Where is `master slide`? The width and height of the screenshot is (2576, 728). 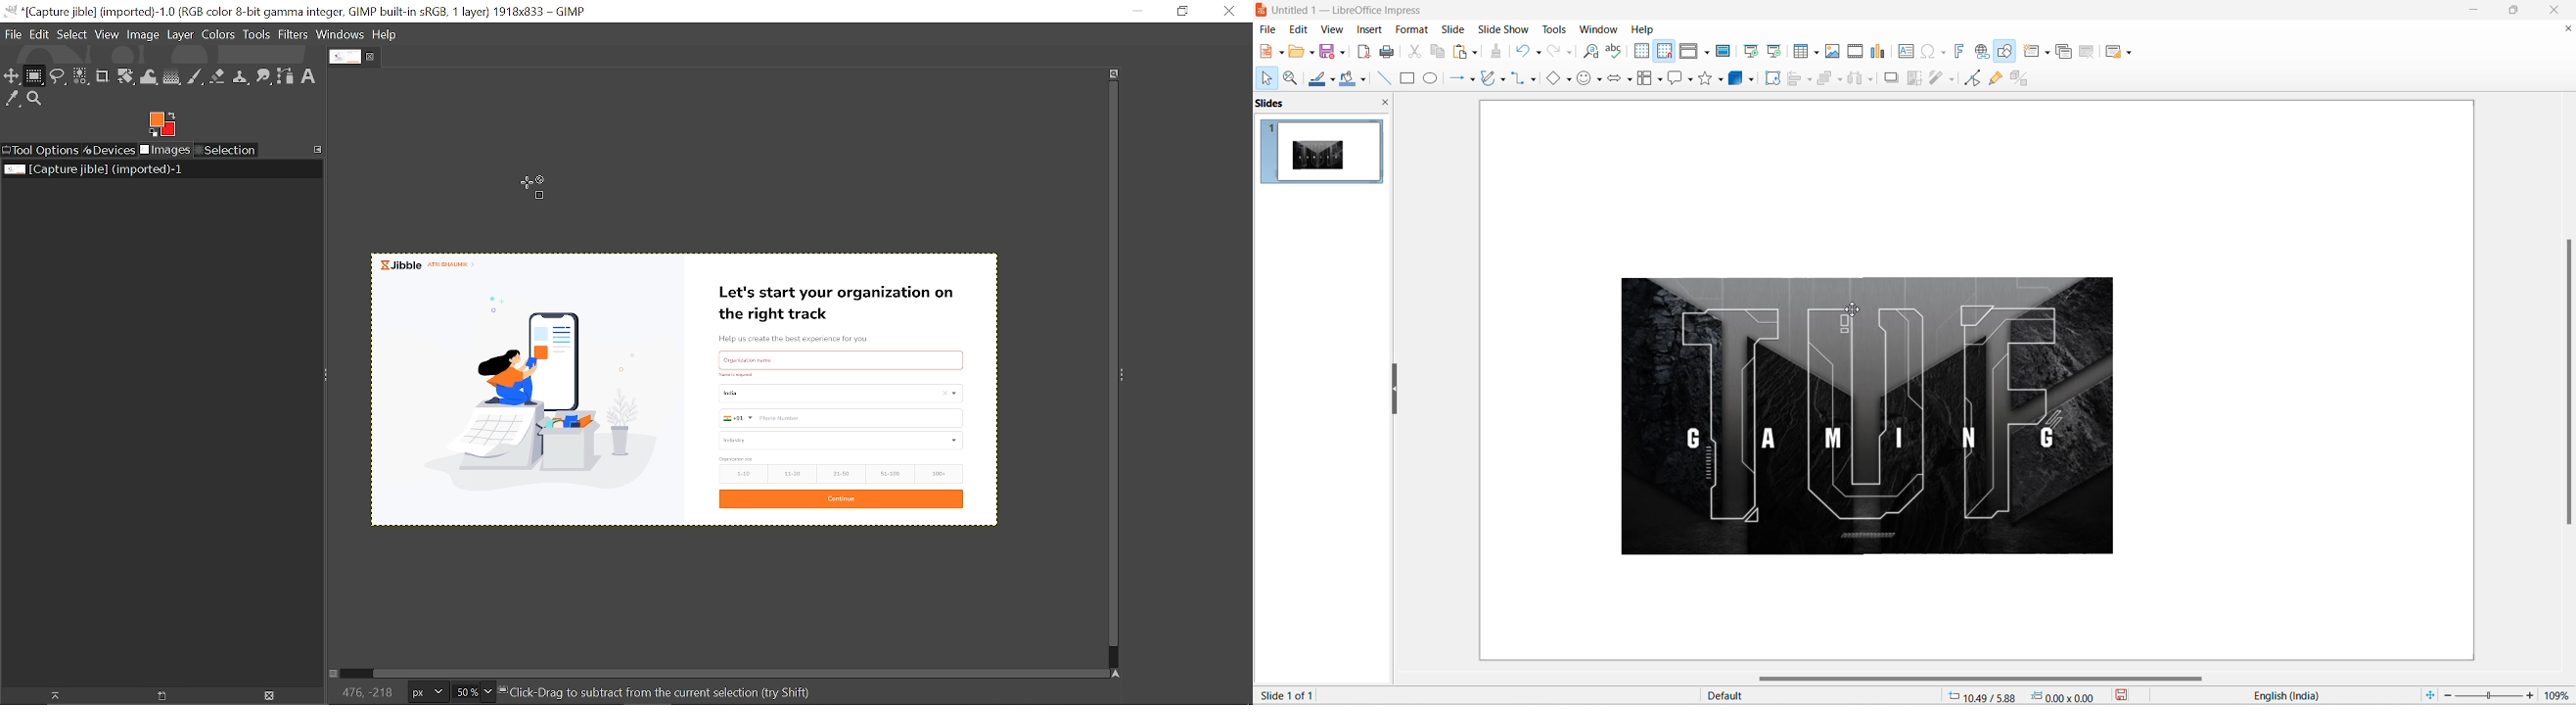
master slide is located at coordinates (1725, 50).